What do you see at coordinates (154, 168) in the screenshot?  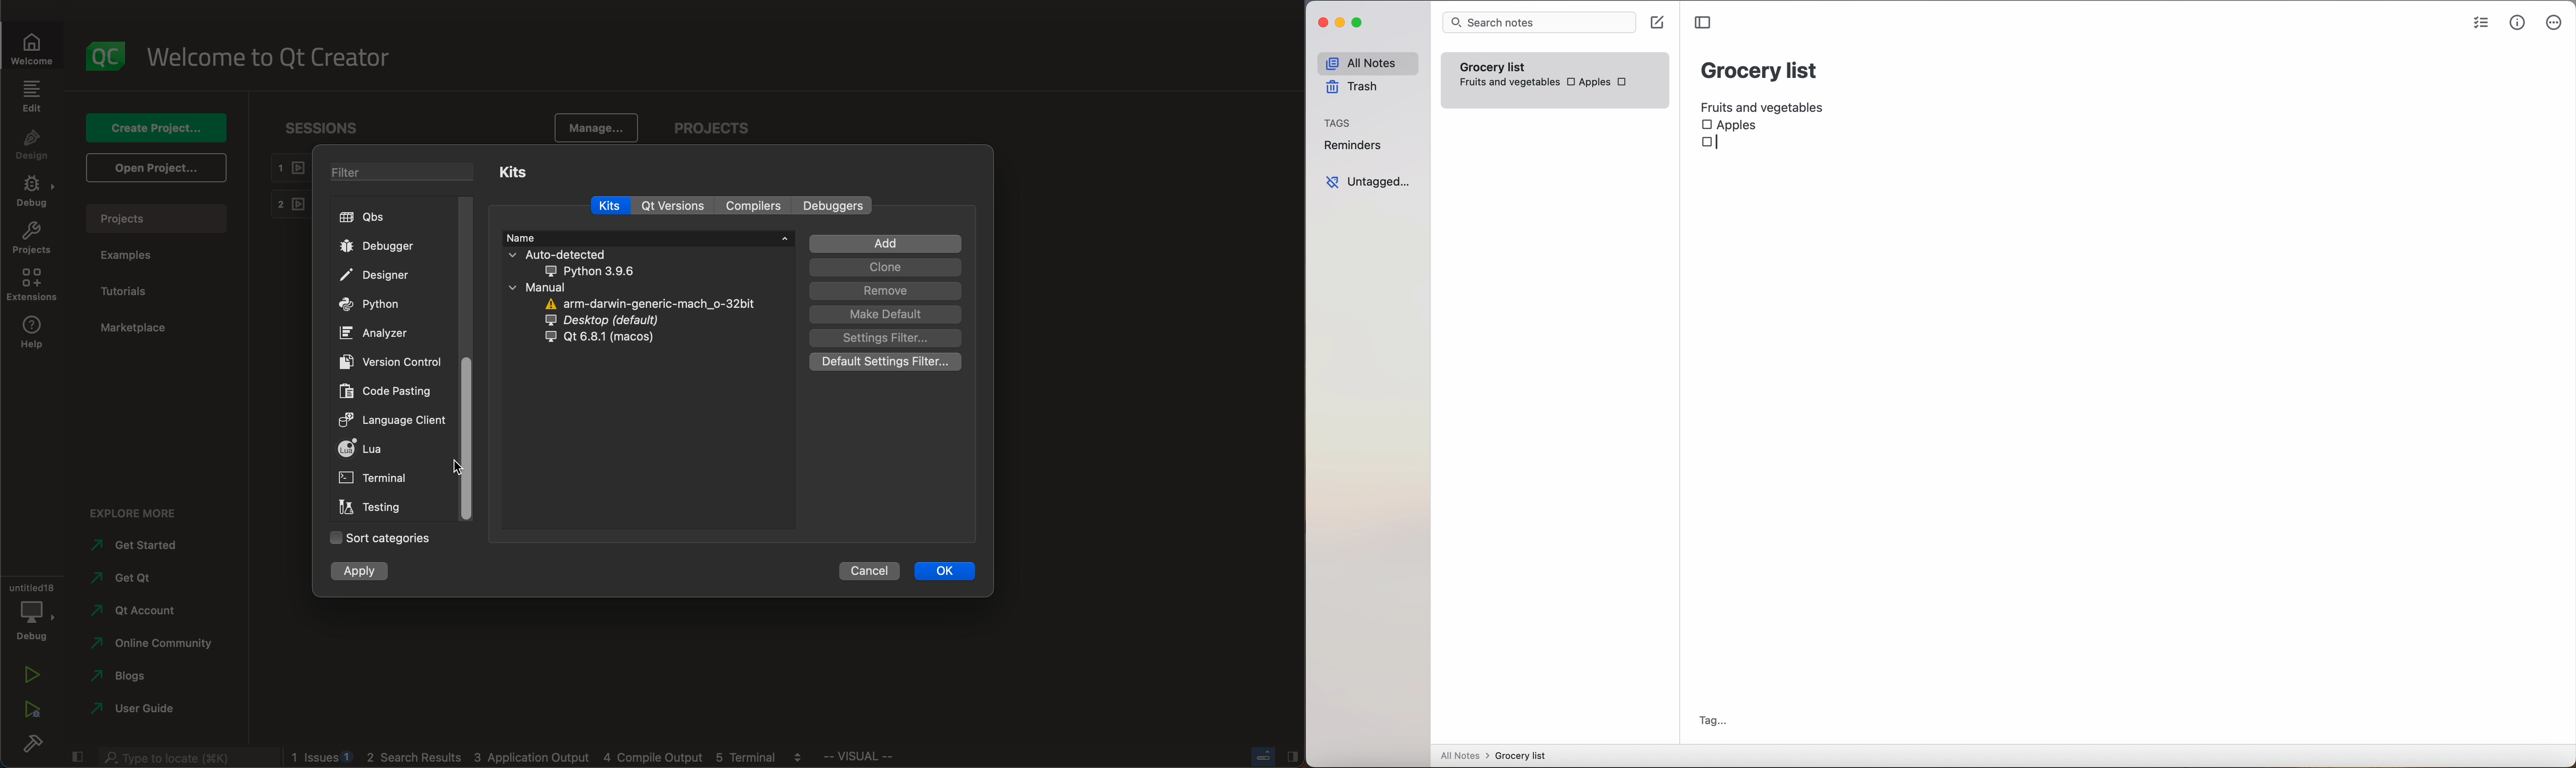 I see `open ` at bounding box center [154, 168].